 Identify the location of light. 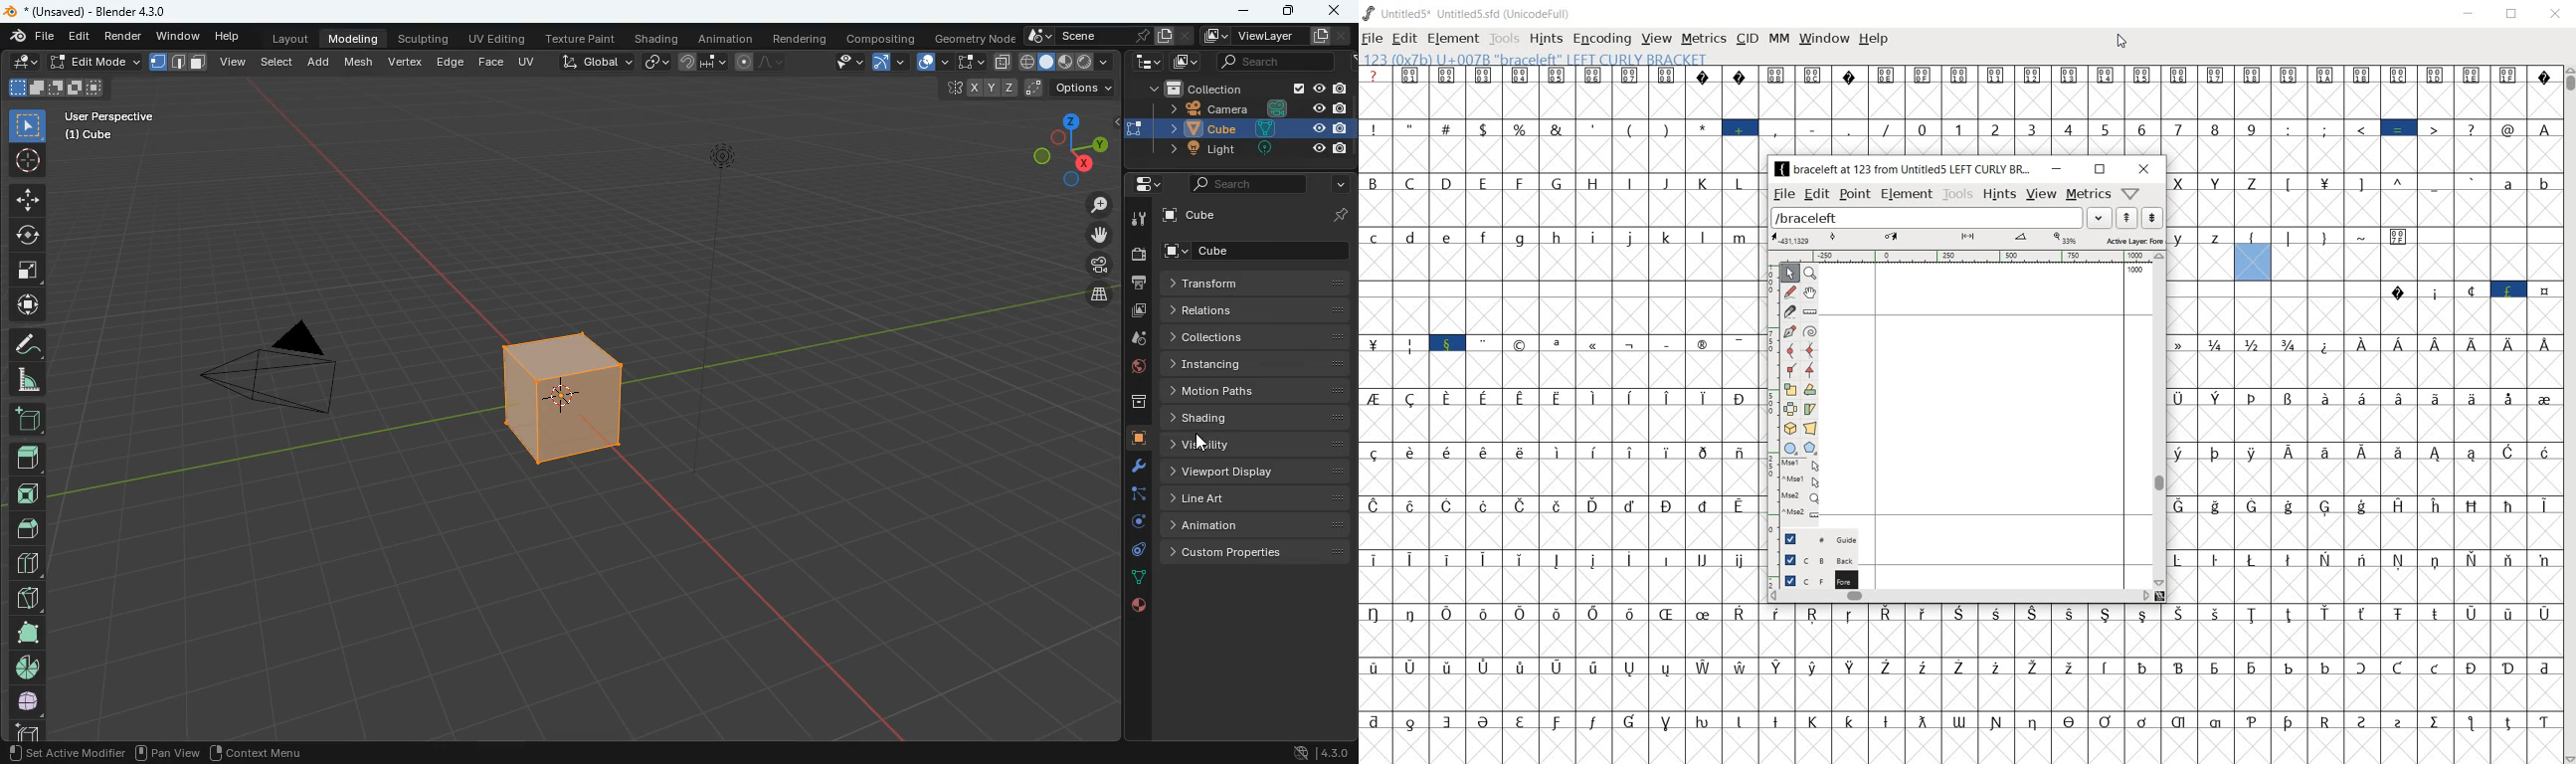
(746, 266).